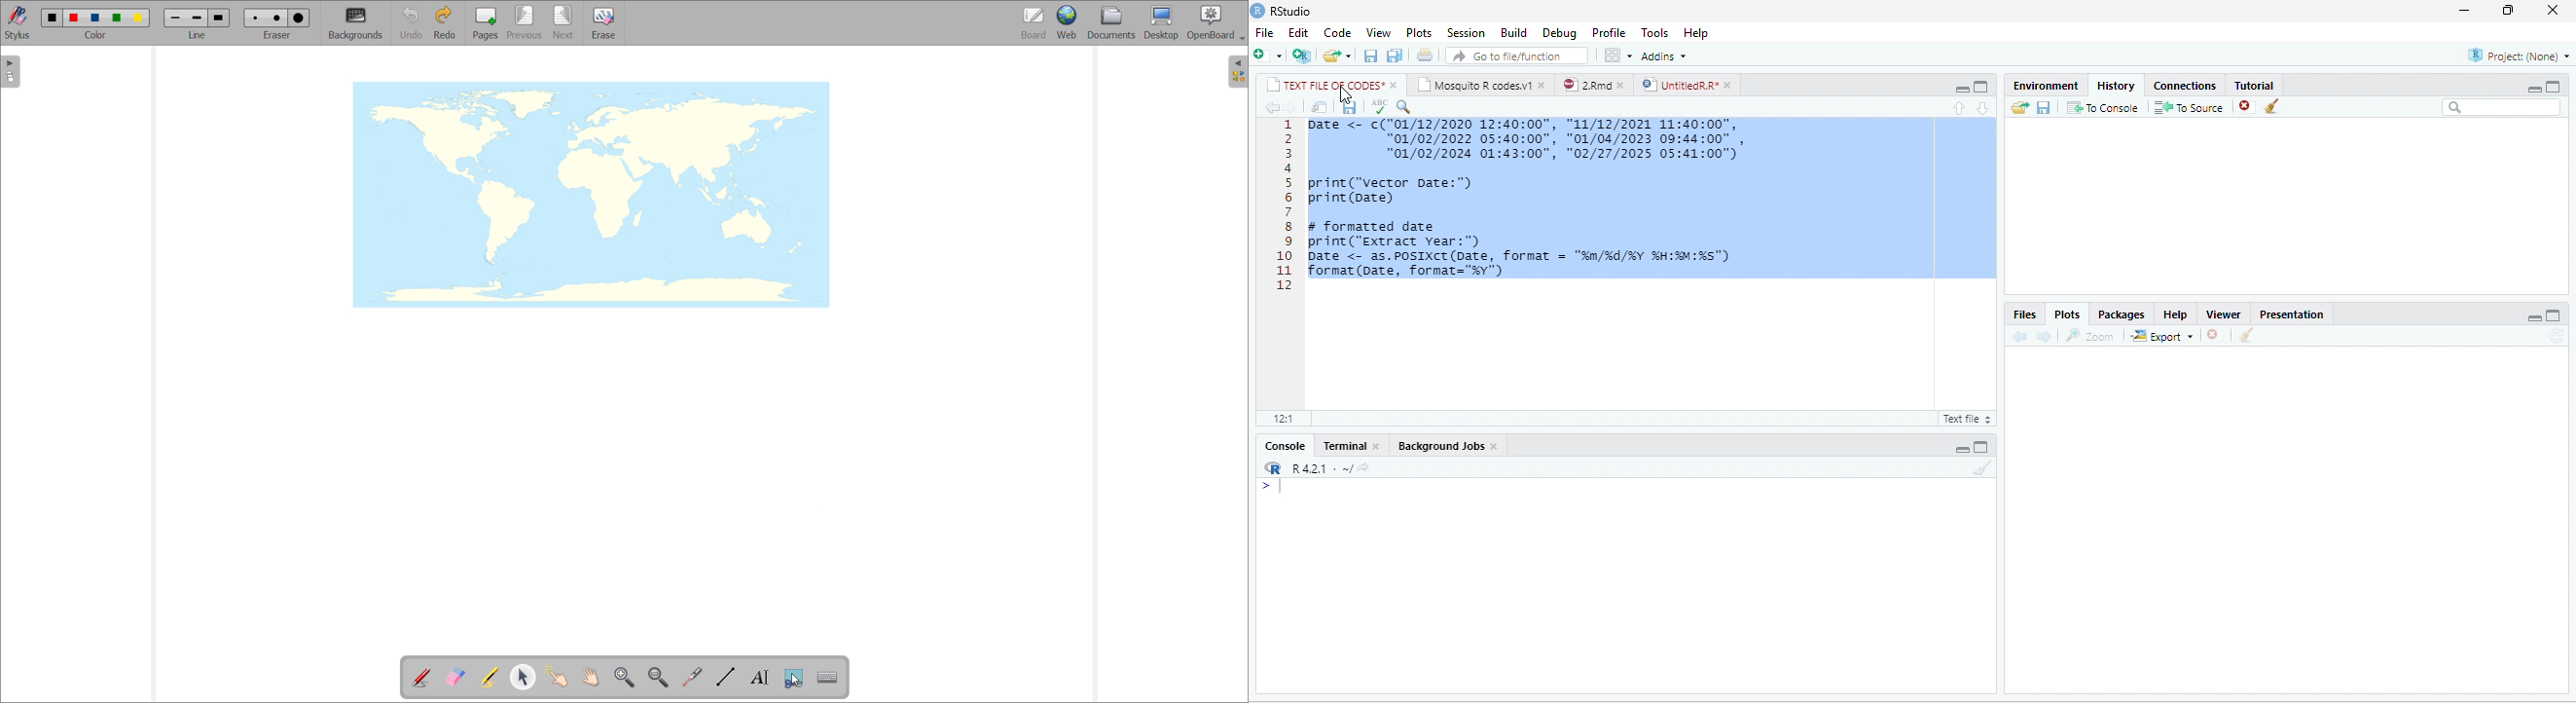 This screenshot has width=2576, height=728. What do you see at coordinates (760, 678) in the screenshot?
I see `write text` at bounding box center [760, 678].